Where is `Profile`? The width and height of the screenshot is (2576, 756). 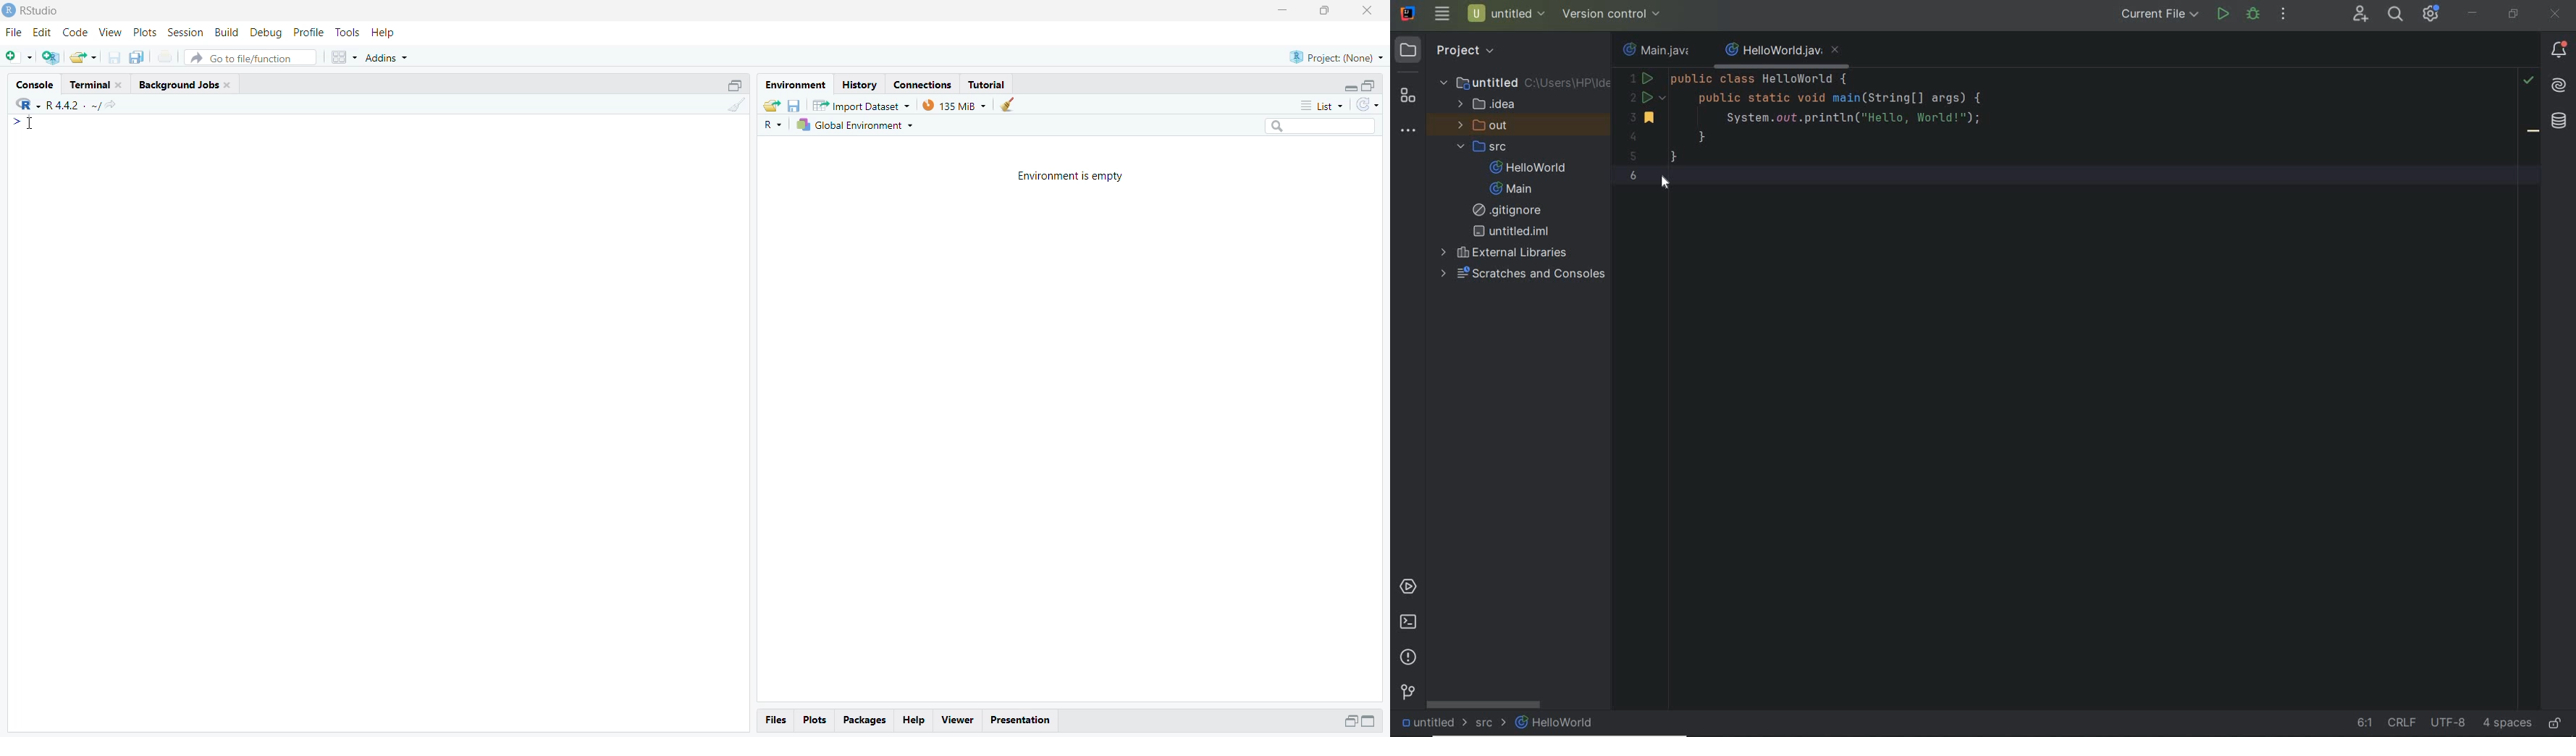
Profile is located at coordinates (309, 32).